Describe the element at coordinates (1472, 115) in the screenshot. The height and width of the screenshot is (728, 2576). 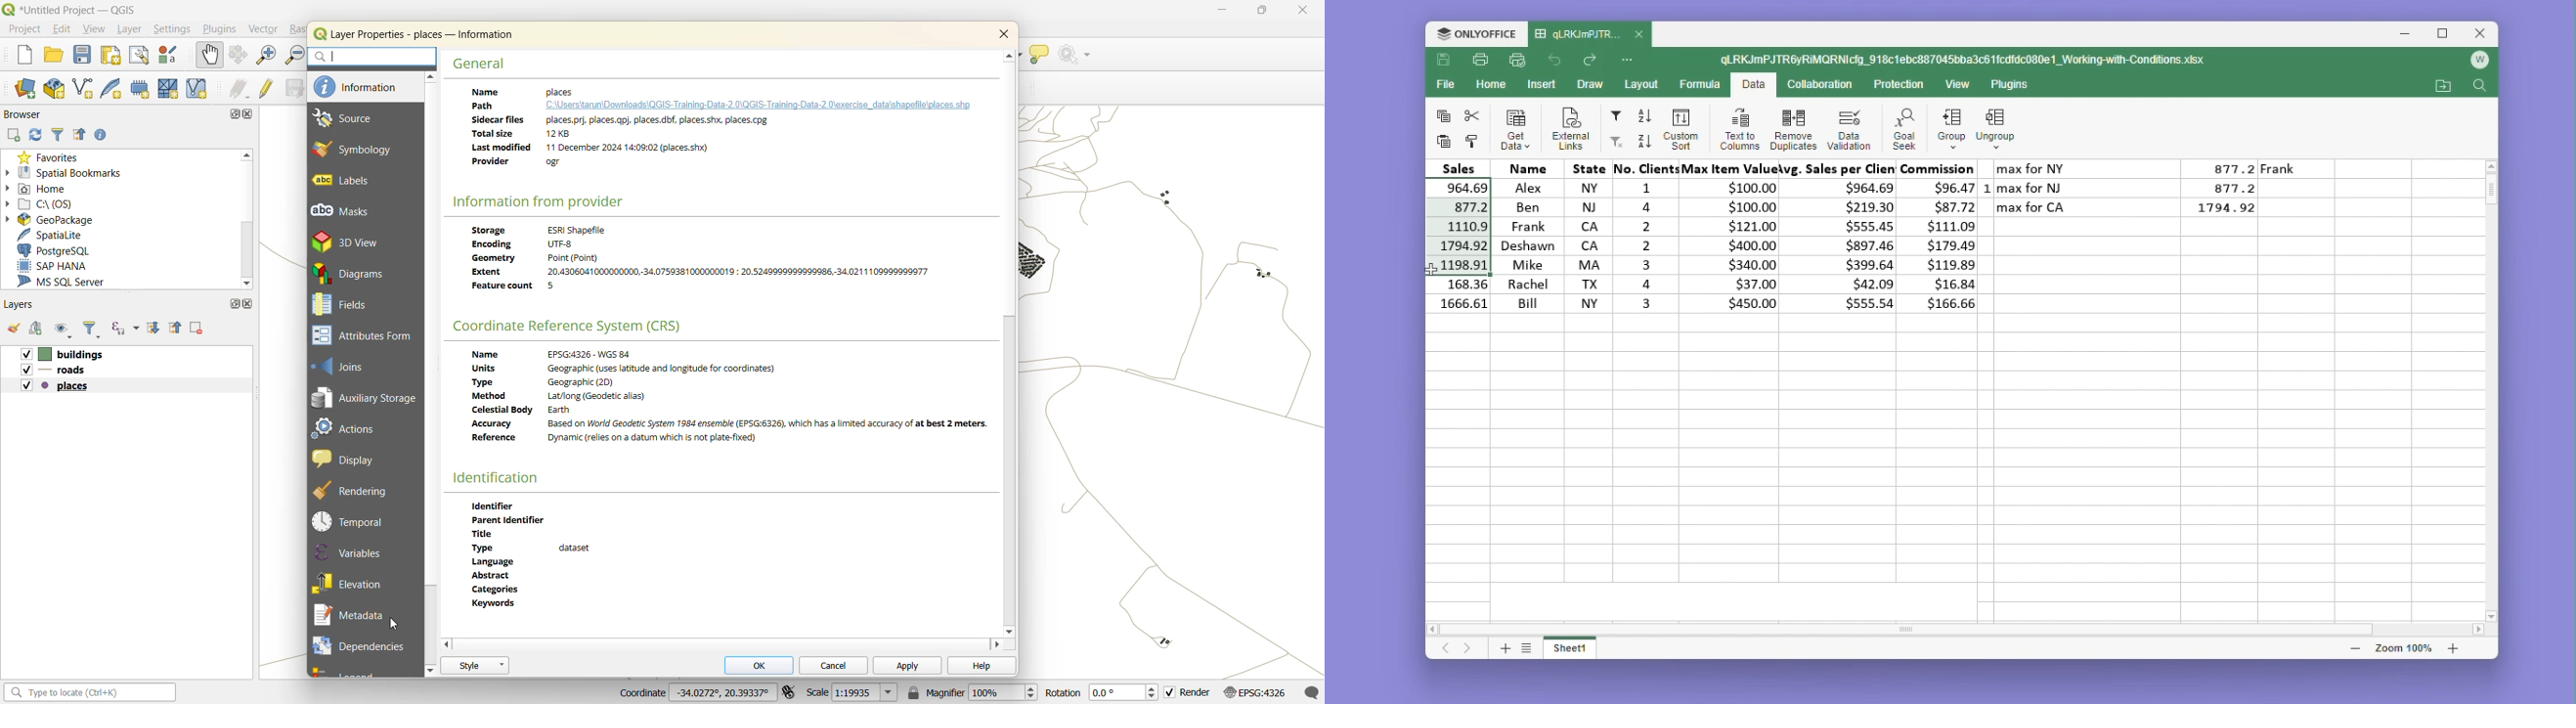
I see `cut` at that location.